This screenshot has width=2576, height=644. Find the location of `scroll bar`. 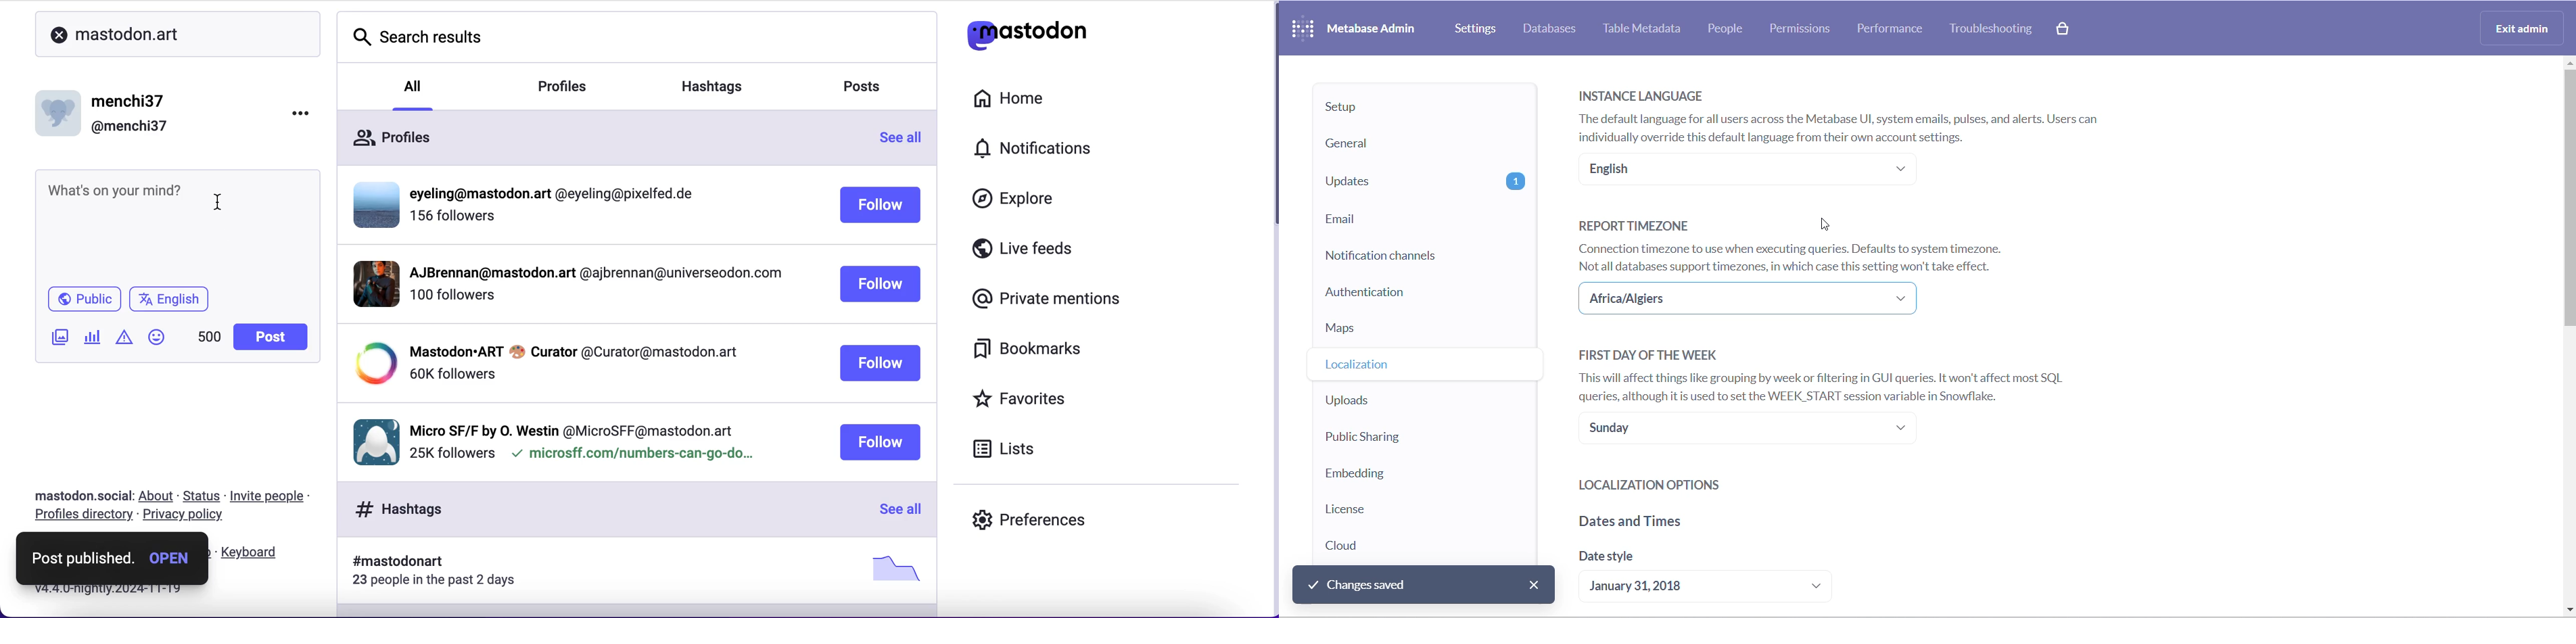

scroll bar is located at coordinates (1270, 120).